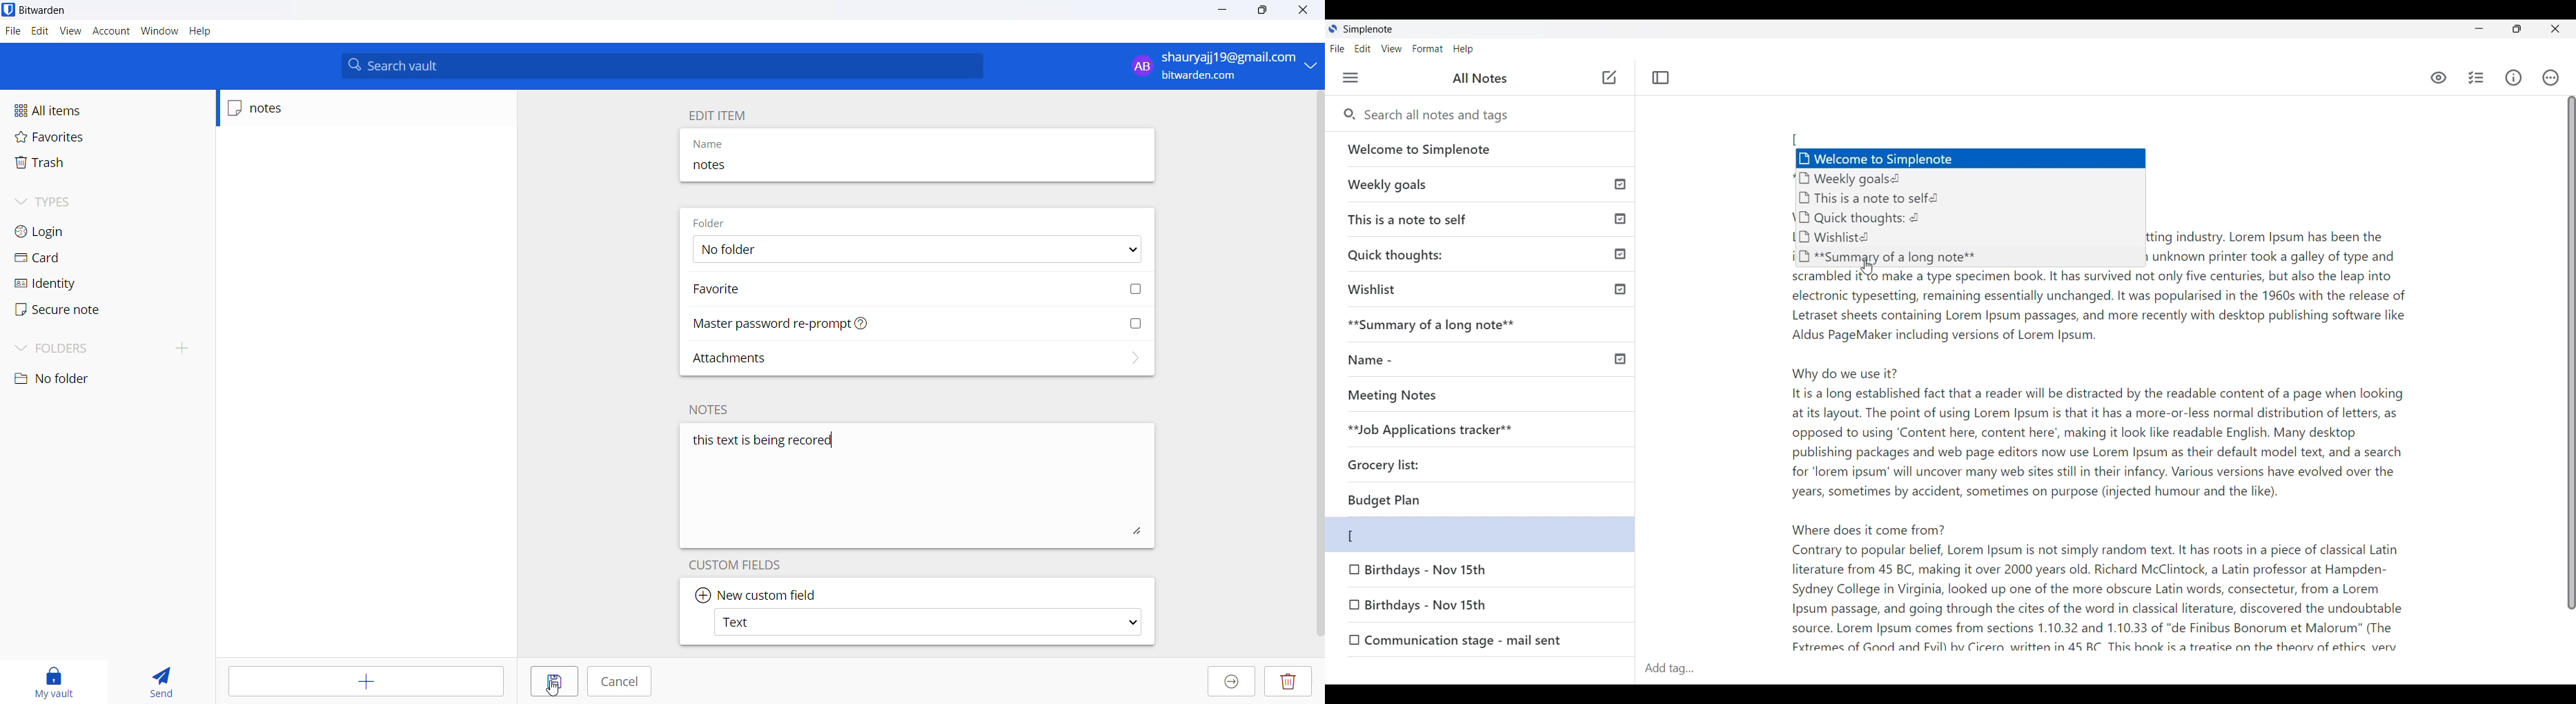 The image size is (2576, 728). Describe the element at coordinates (1442, 115) in the screenshot. I see `Search all notes and tags` at that location.